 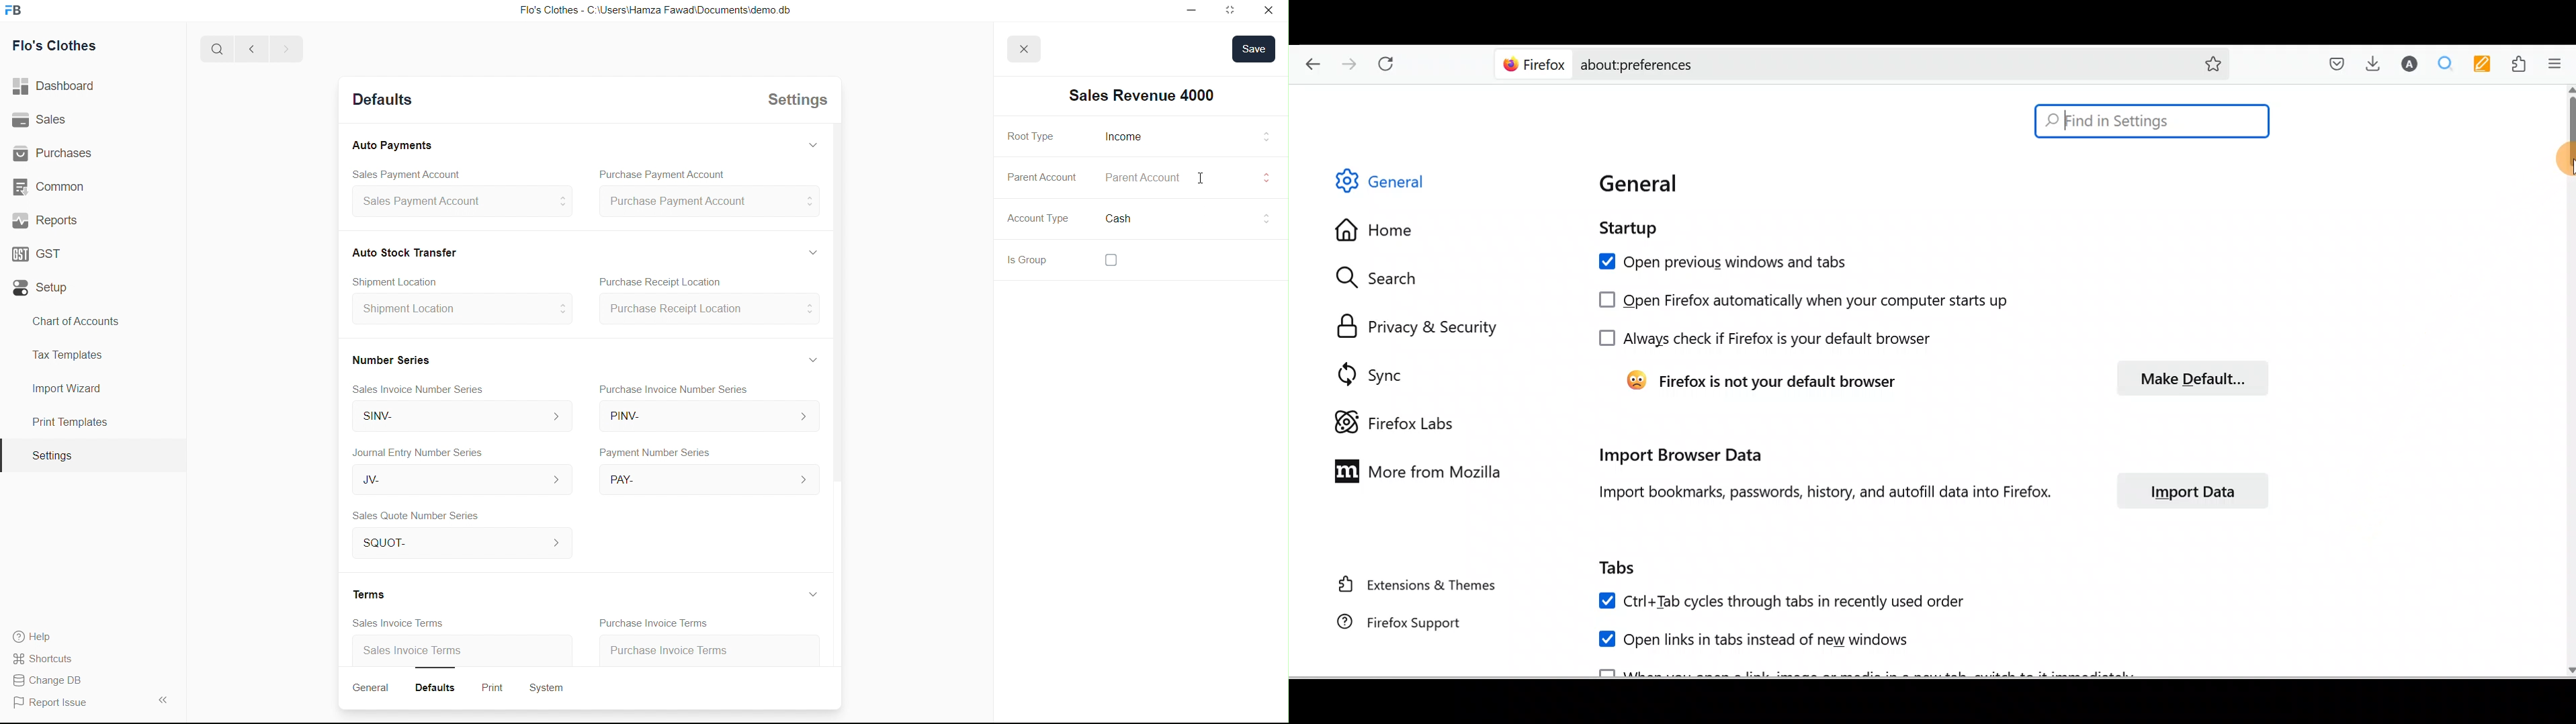 What do you see at coordinates (1040, 176) in the screenshot?
I see `Parent Account` at bounding box center [1040, 176].